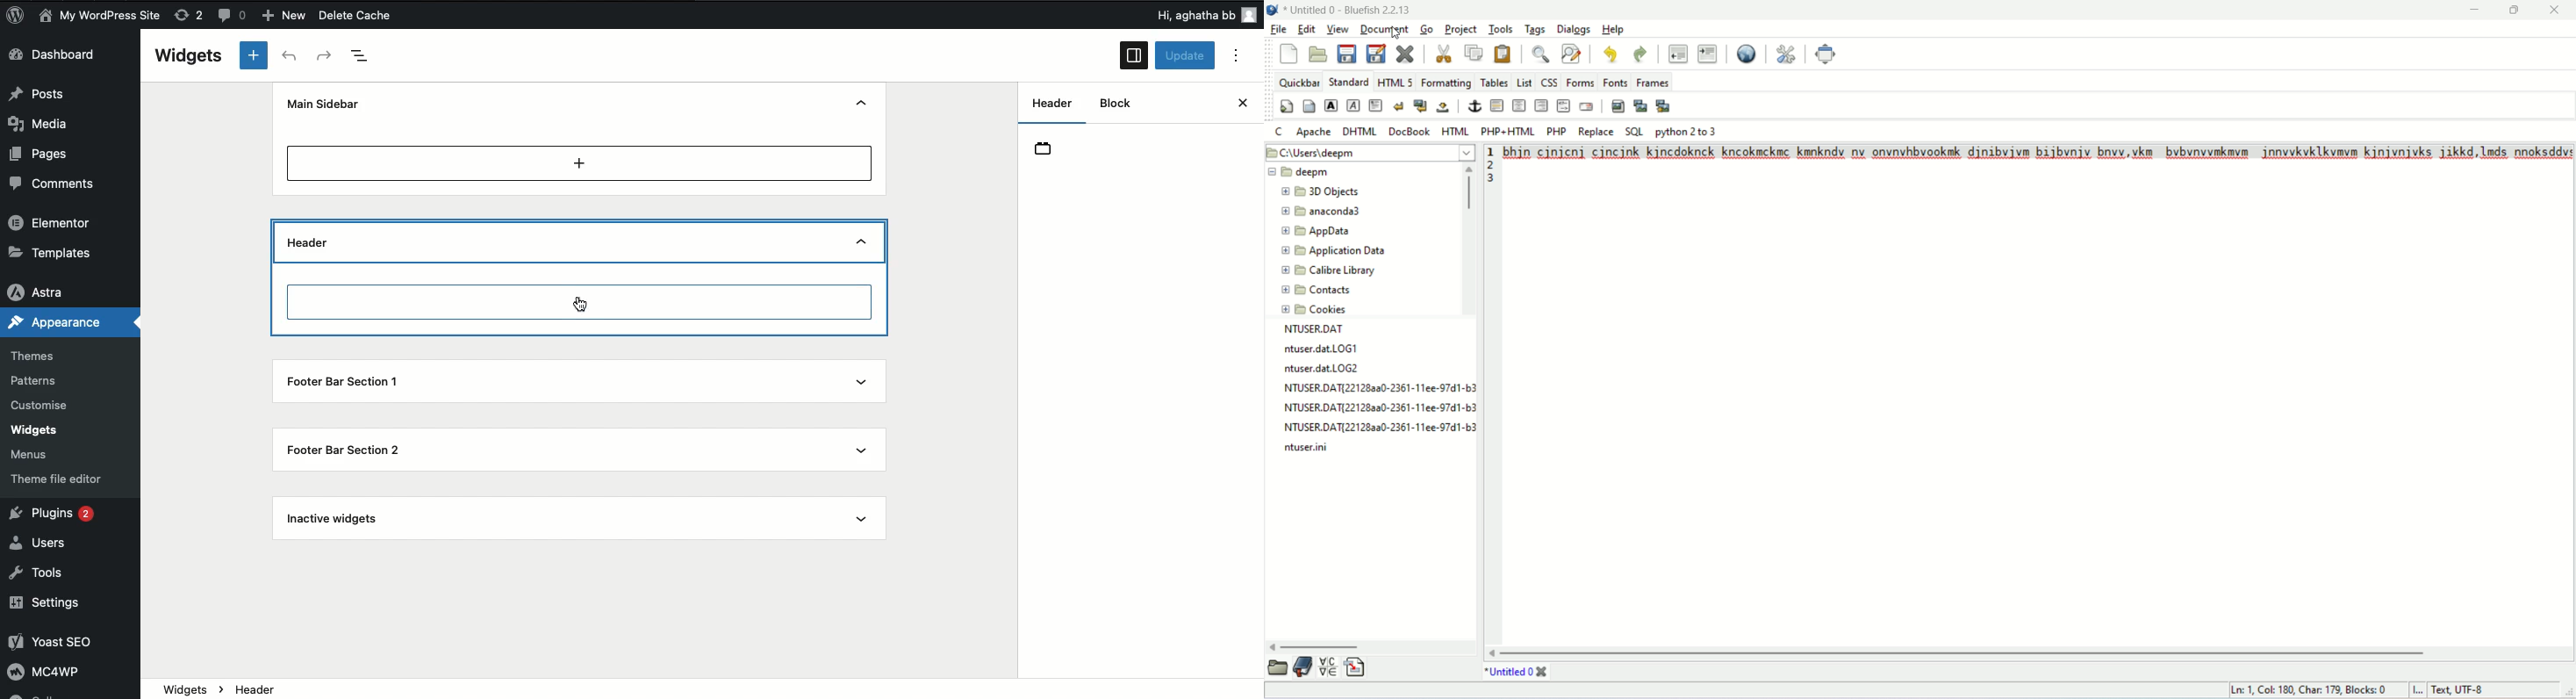  Describe the element at coordinates (1688, 131) in the screenshot. I see `python 2 to 3` at that location.